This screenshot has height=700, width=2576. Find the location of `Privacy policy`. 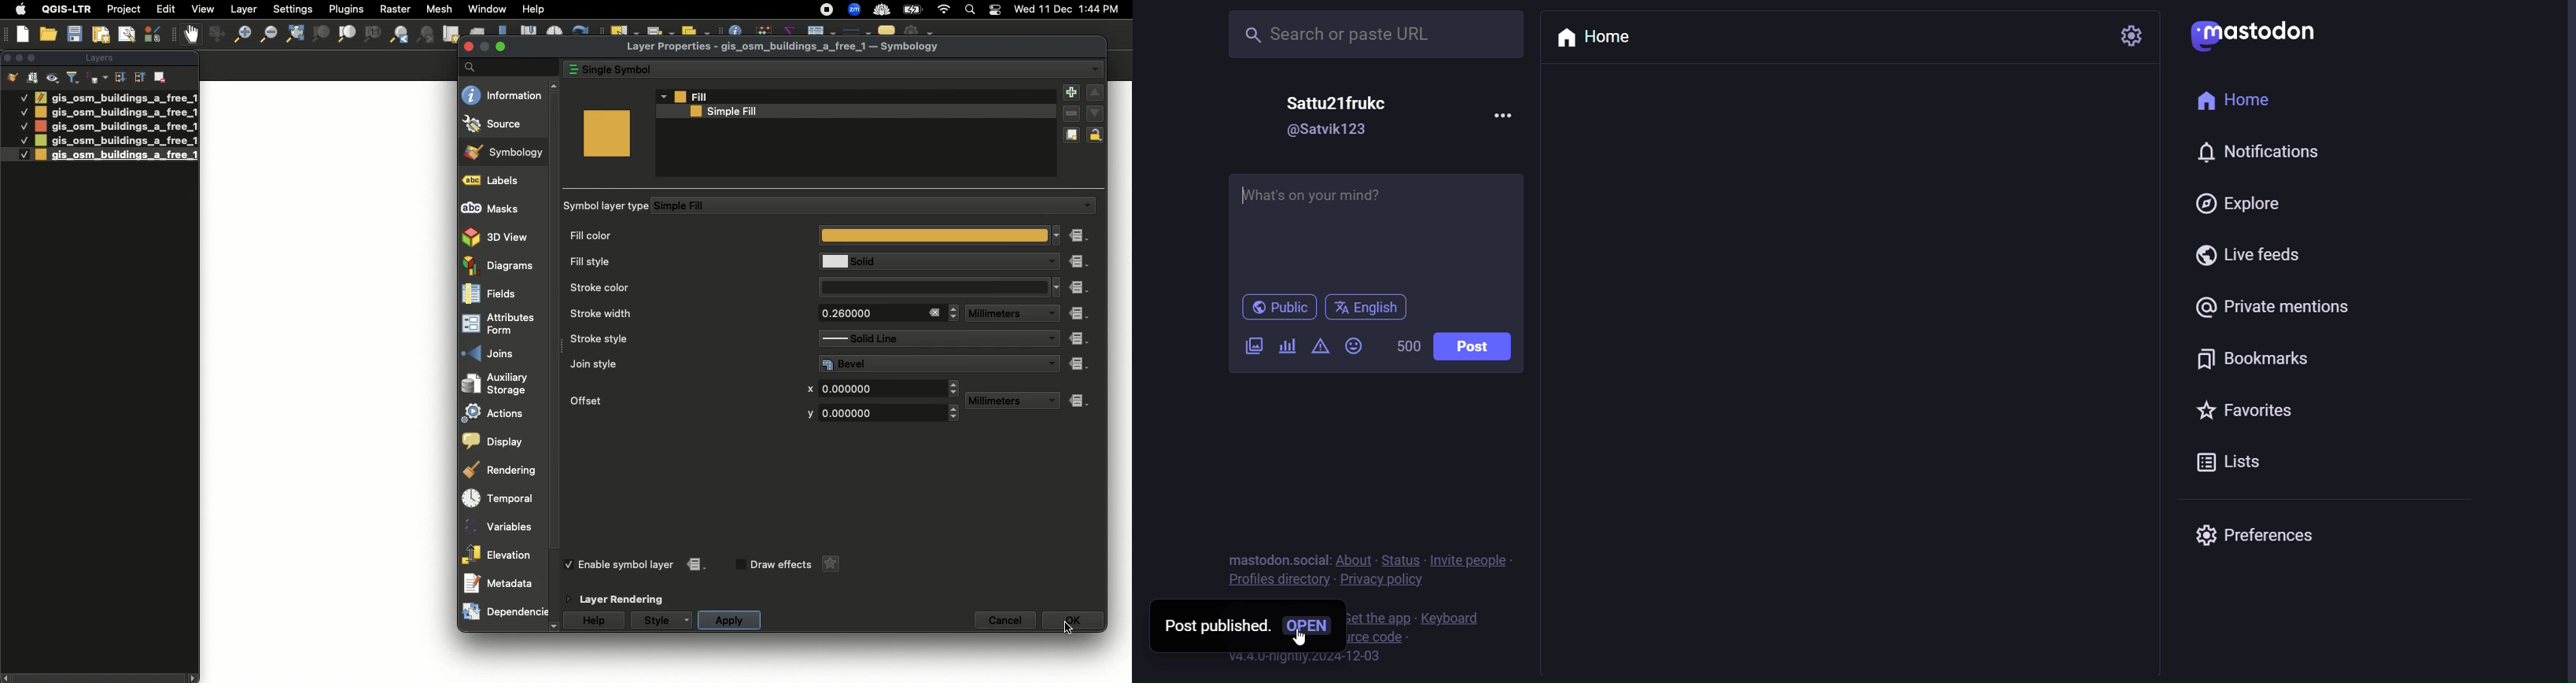

Privacy policy is located at coordinates (1385, 583).